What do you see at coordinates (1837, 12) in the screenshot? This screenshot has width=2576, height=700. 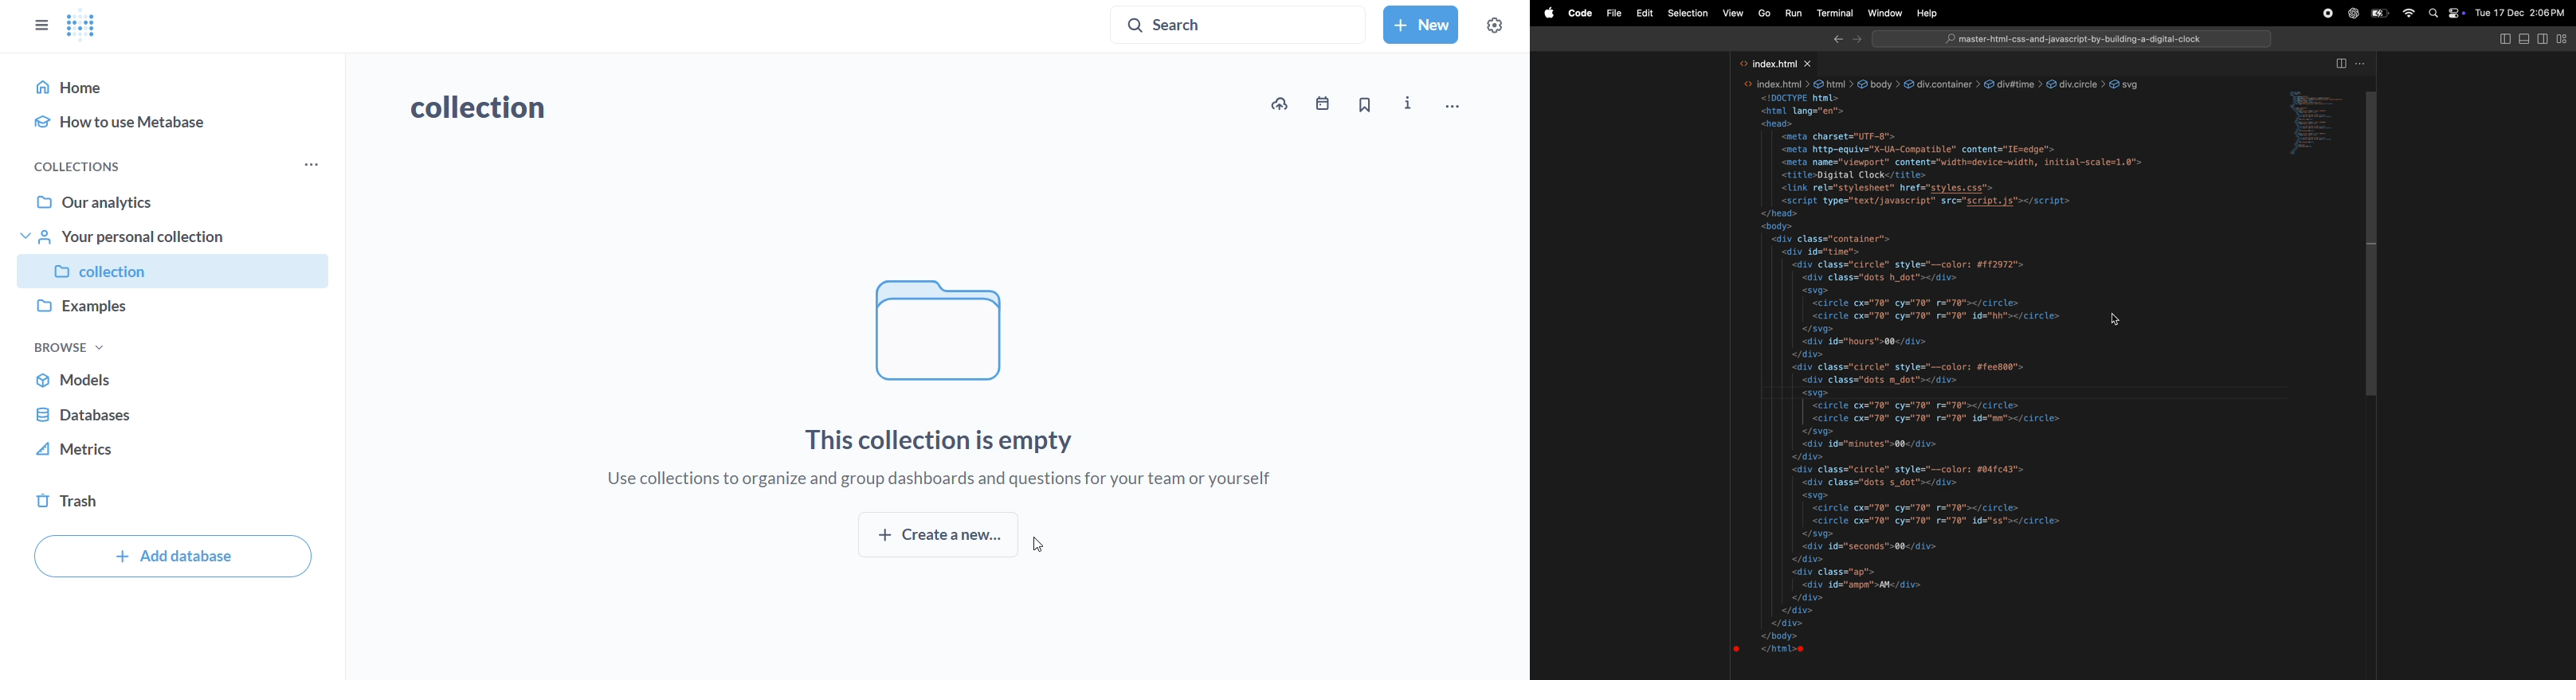 I see `terminal` at bounding box center [1837, 12].